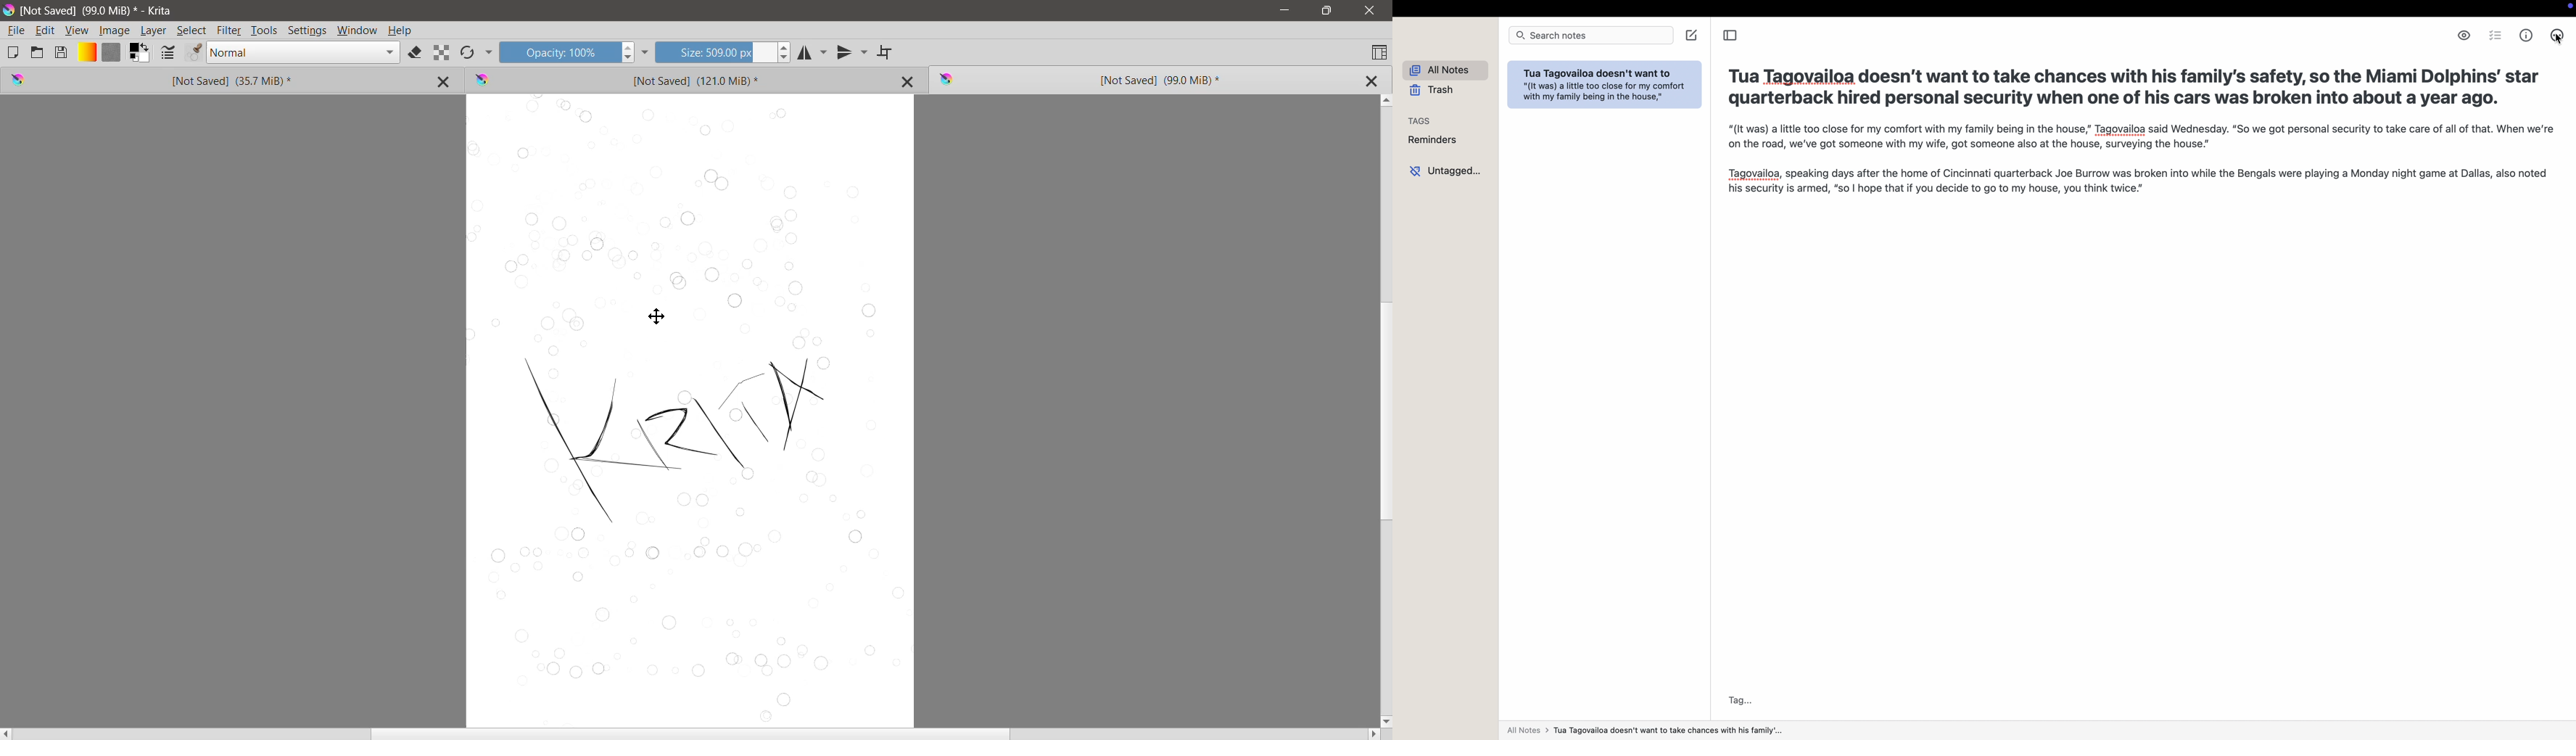  I want to click on click on more options, so click(2557, 37).